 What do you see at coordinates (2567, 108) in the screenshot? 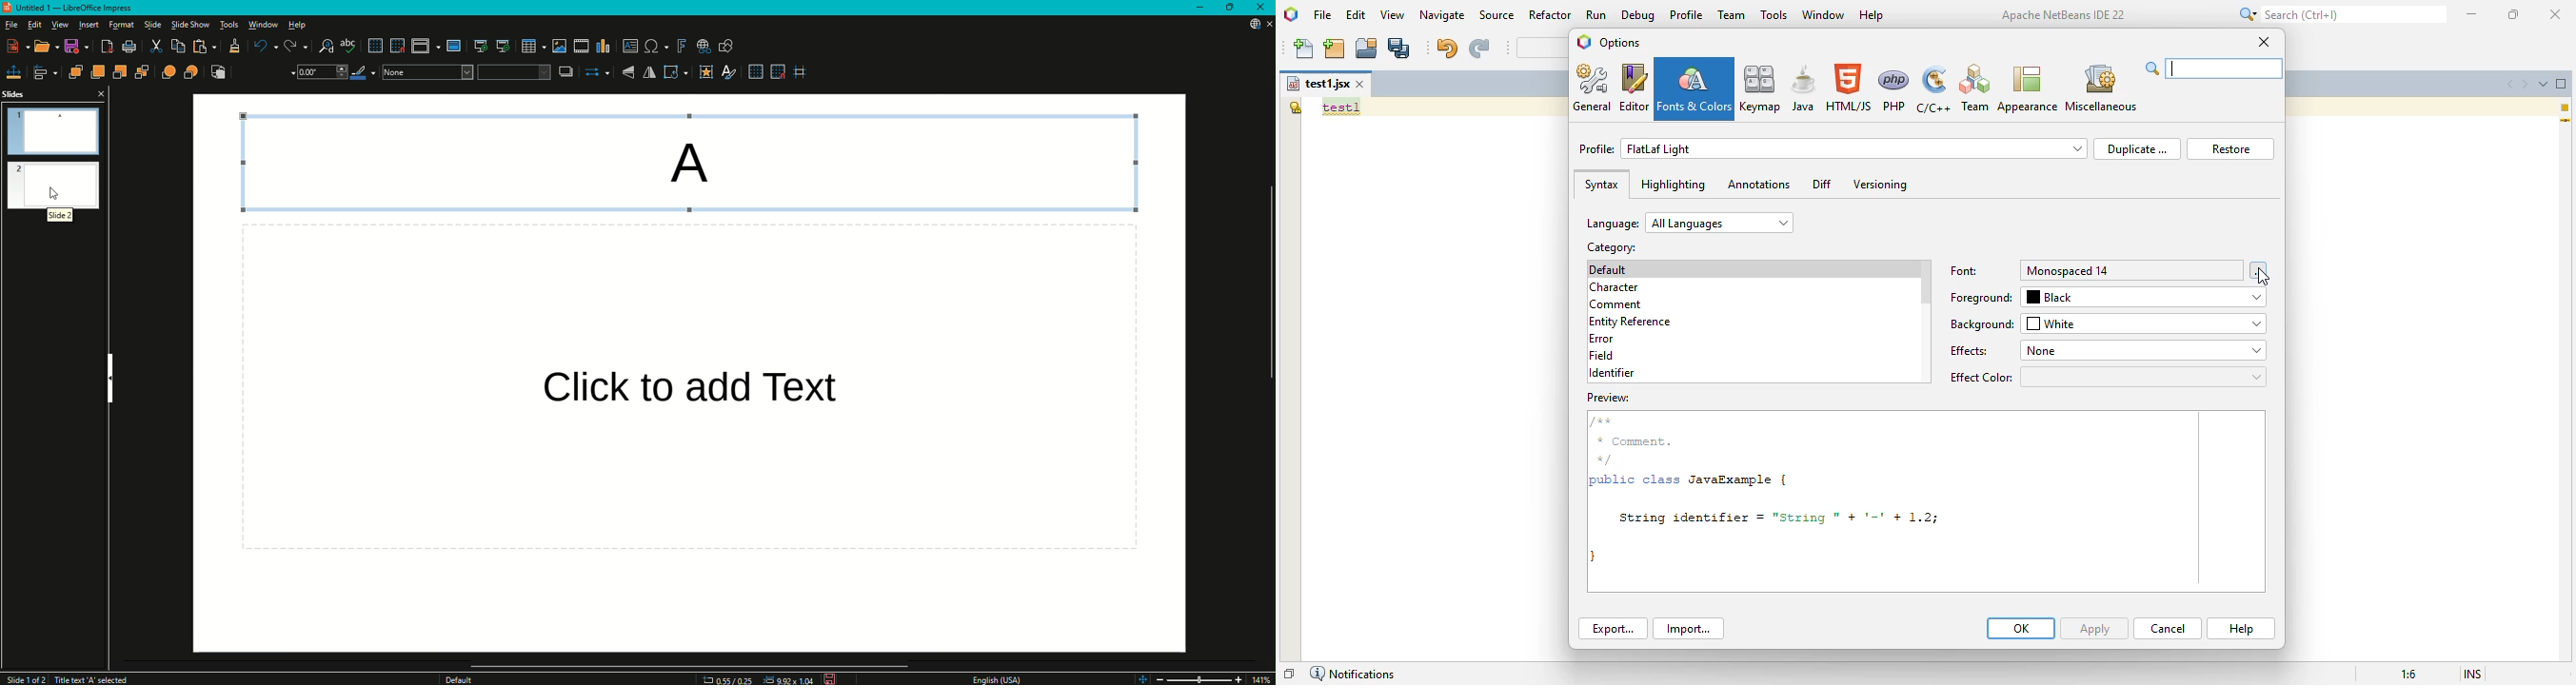
I see `1 warning` at bounding box center [2567, 108].